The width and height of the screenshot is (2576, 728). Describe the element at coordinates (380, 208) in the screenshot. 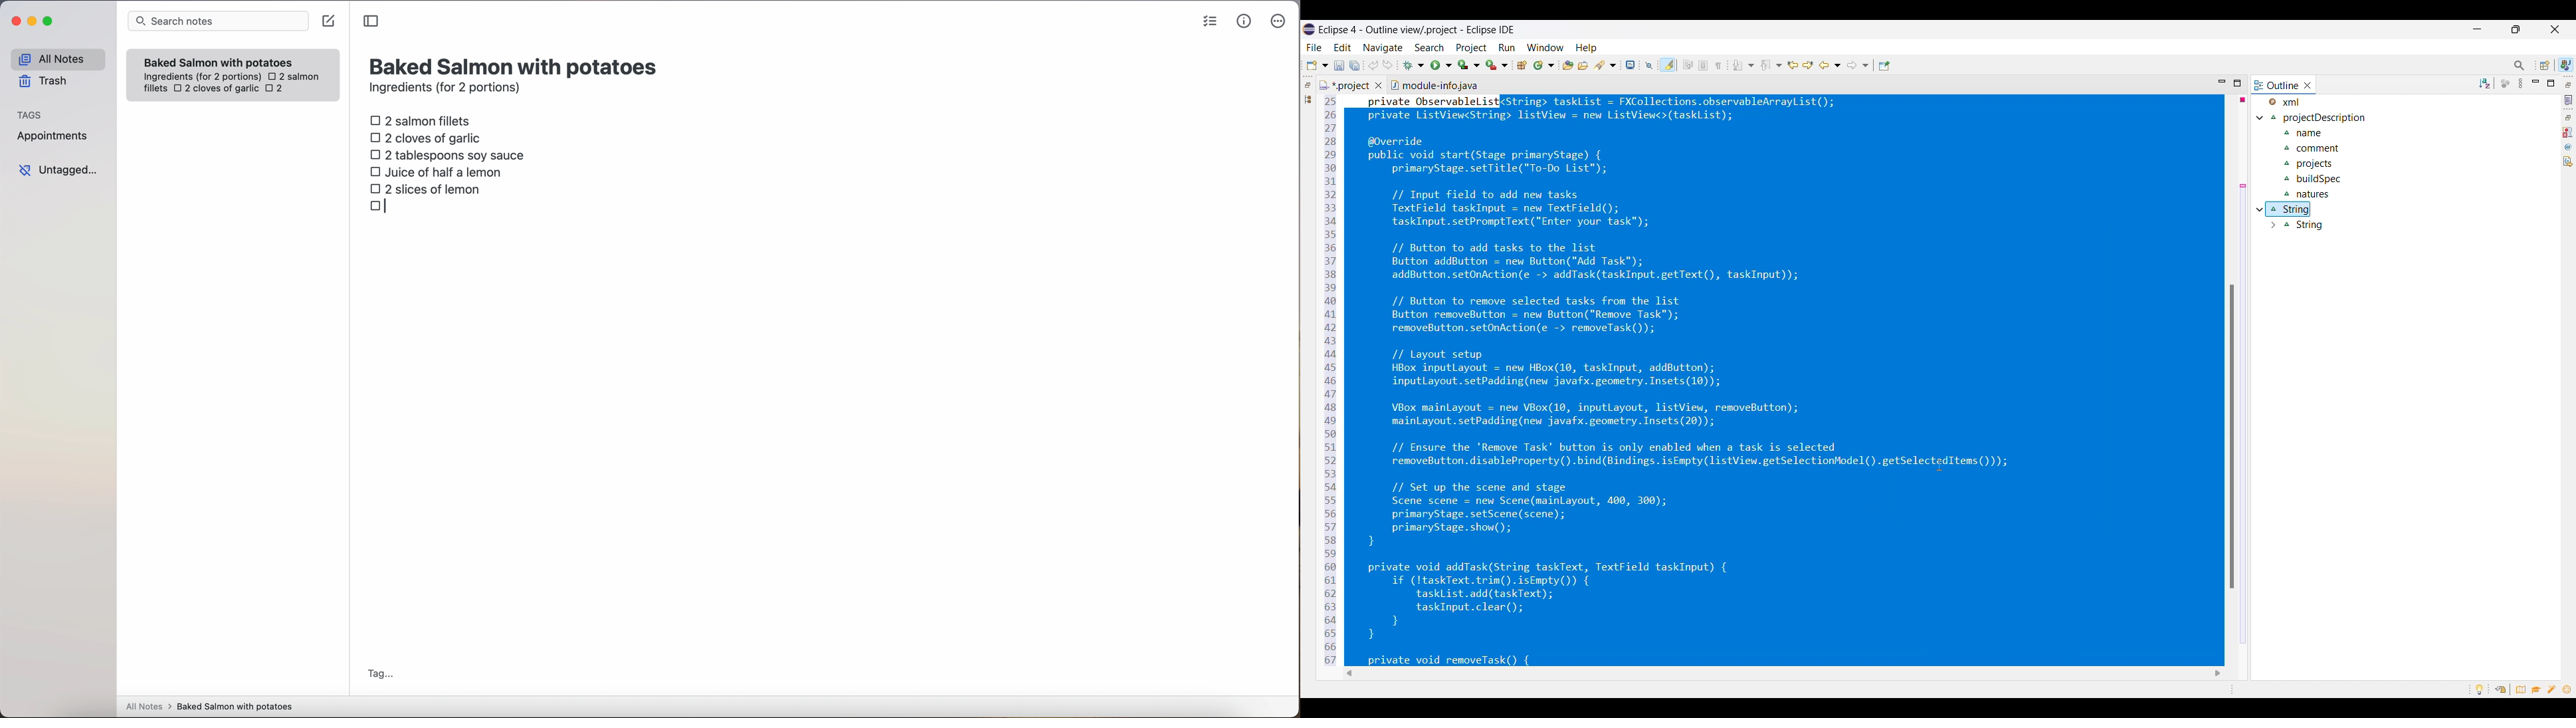

I see `checkbox` at that location.